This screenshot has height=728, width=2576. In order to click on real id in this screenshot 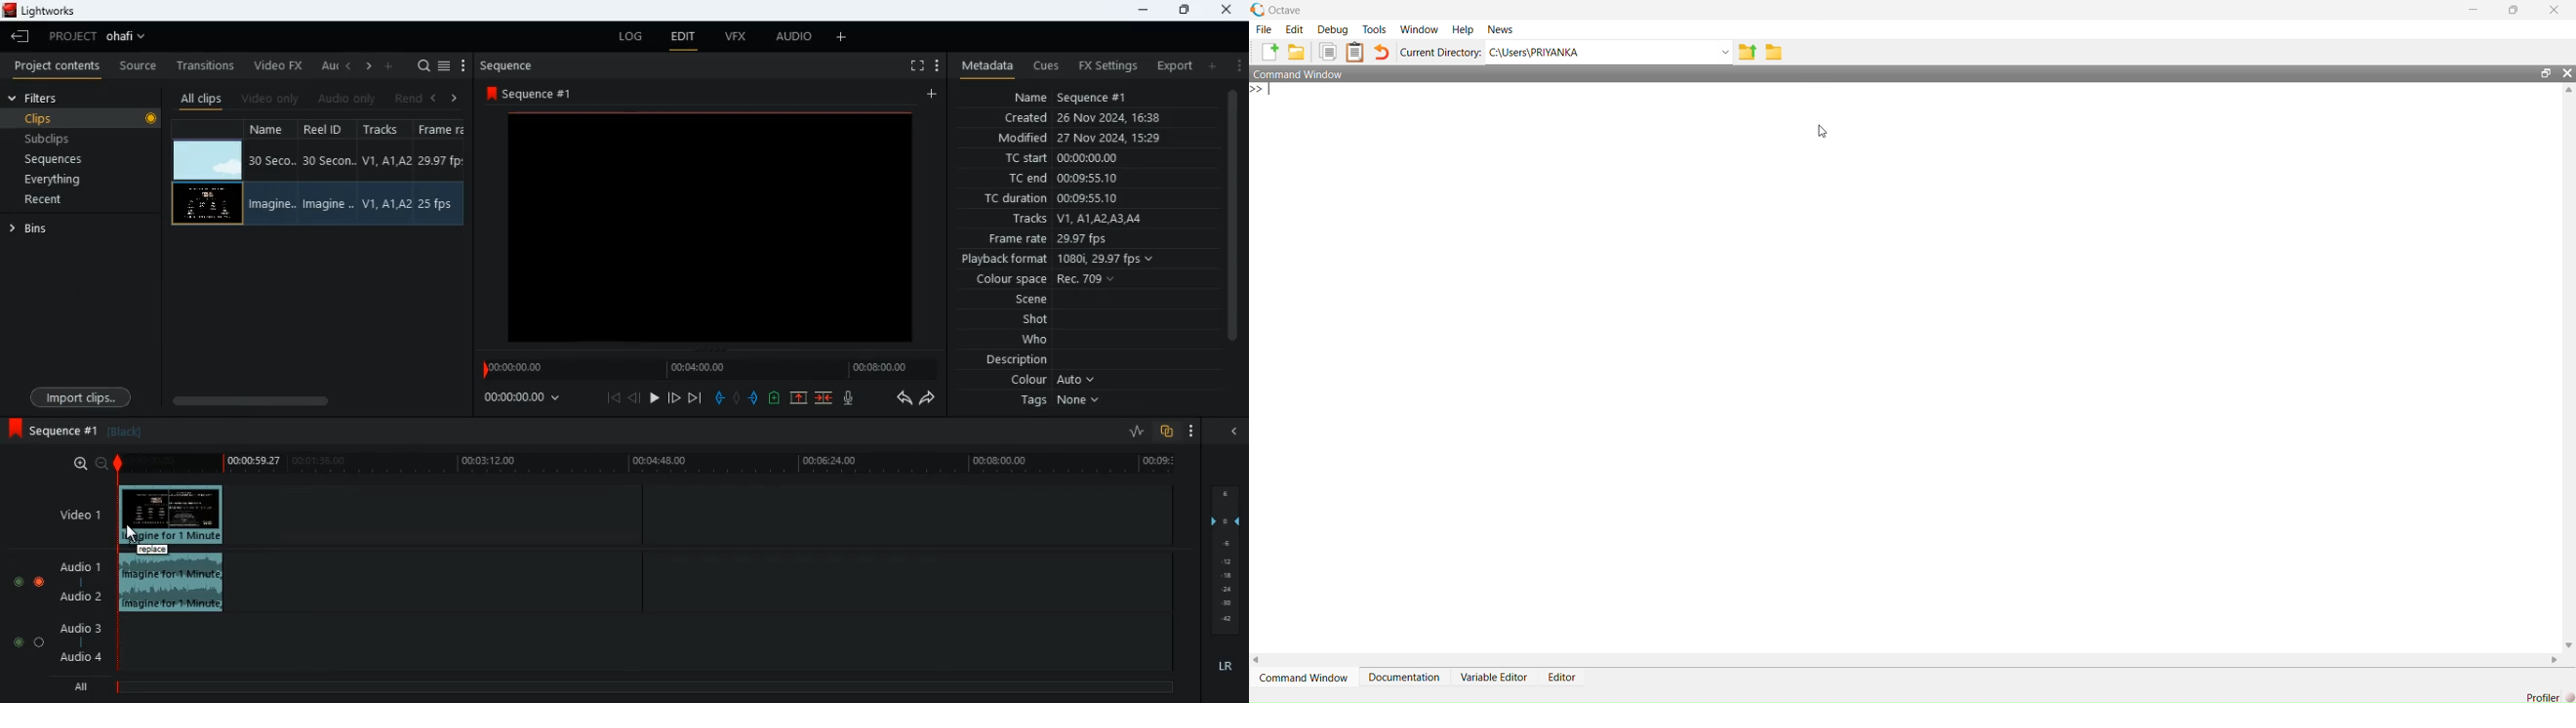, I will do `click(330, 129)`.